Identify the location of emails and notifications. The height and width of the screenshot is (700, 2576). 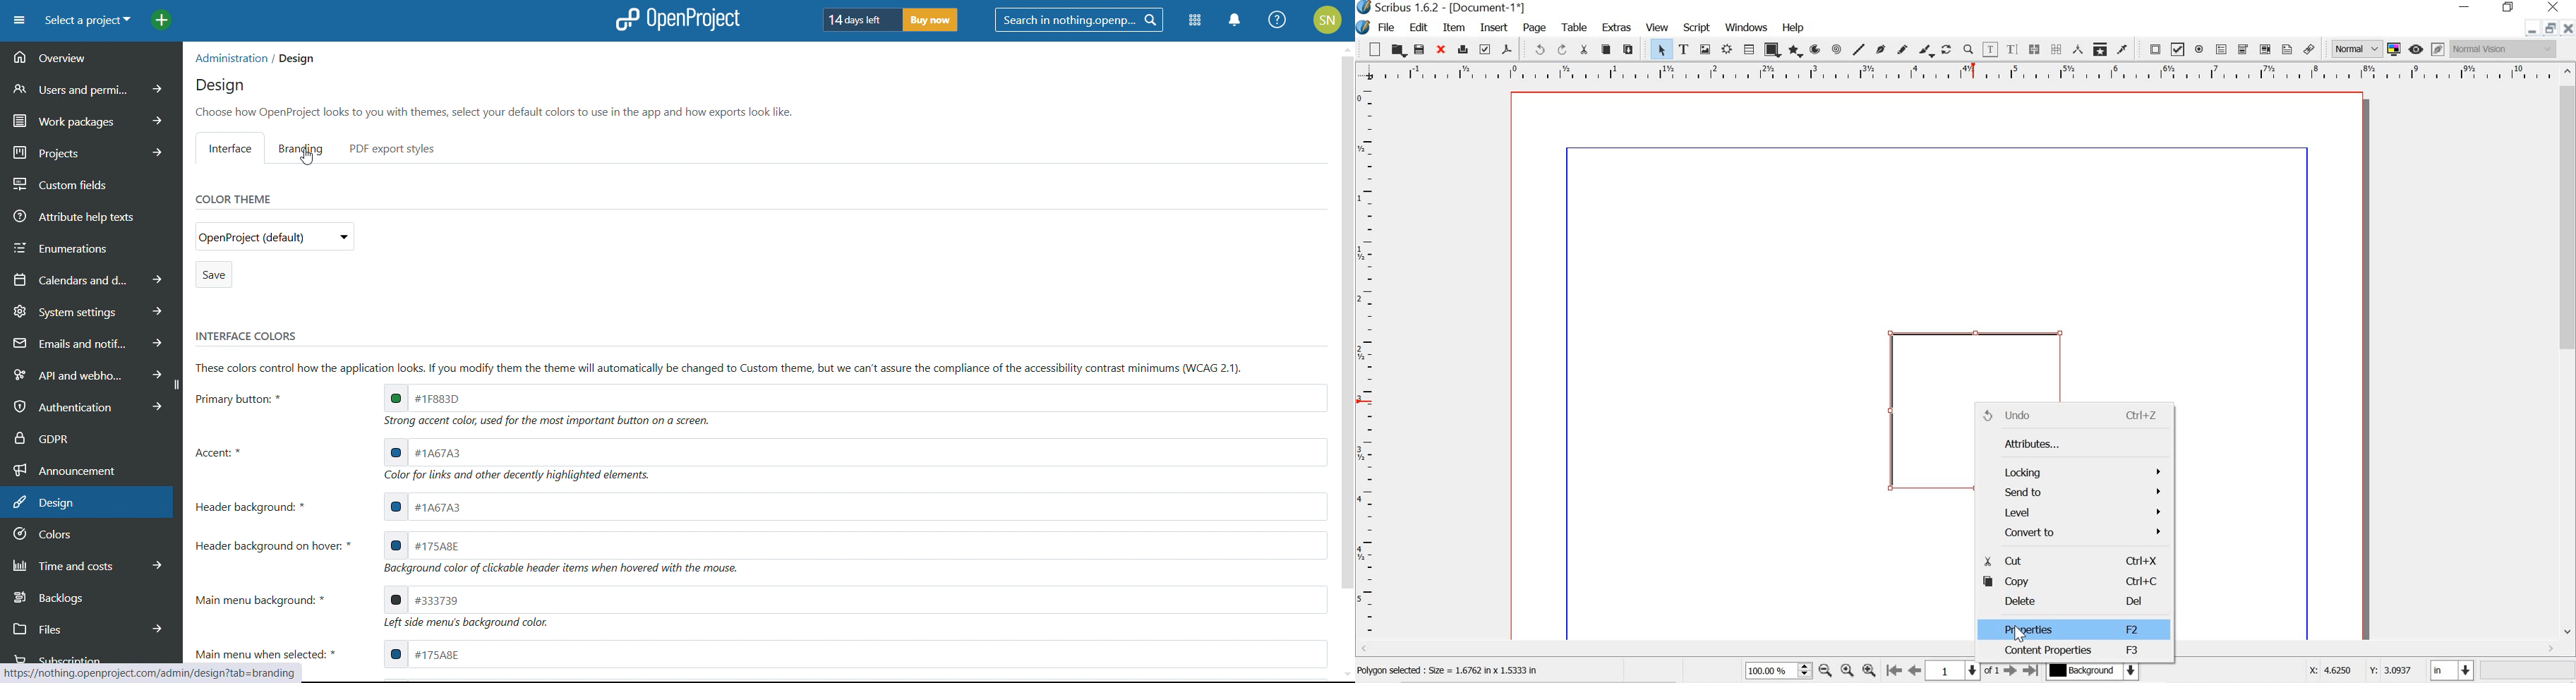
(88, 342).